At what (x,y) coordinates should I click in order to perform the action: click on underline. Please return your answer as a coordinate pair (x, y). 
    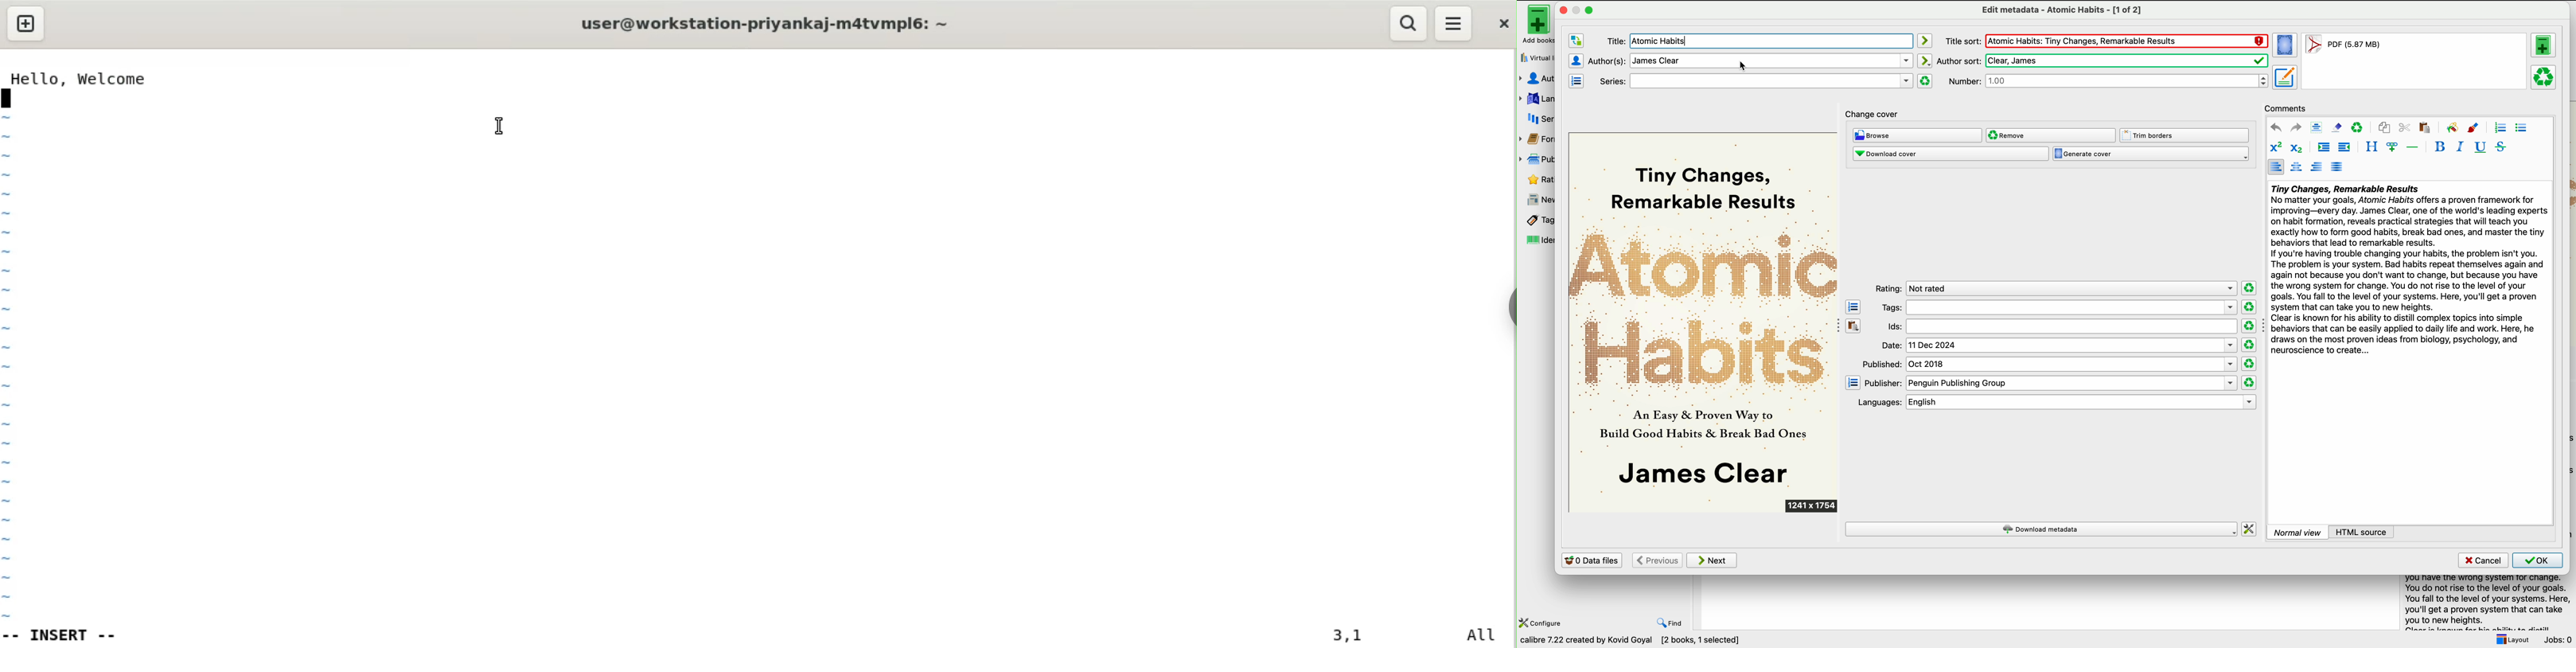
    Looking at the image, I should click on (2481, 147).